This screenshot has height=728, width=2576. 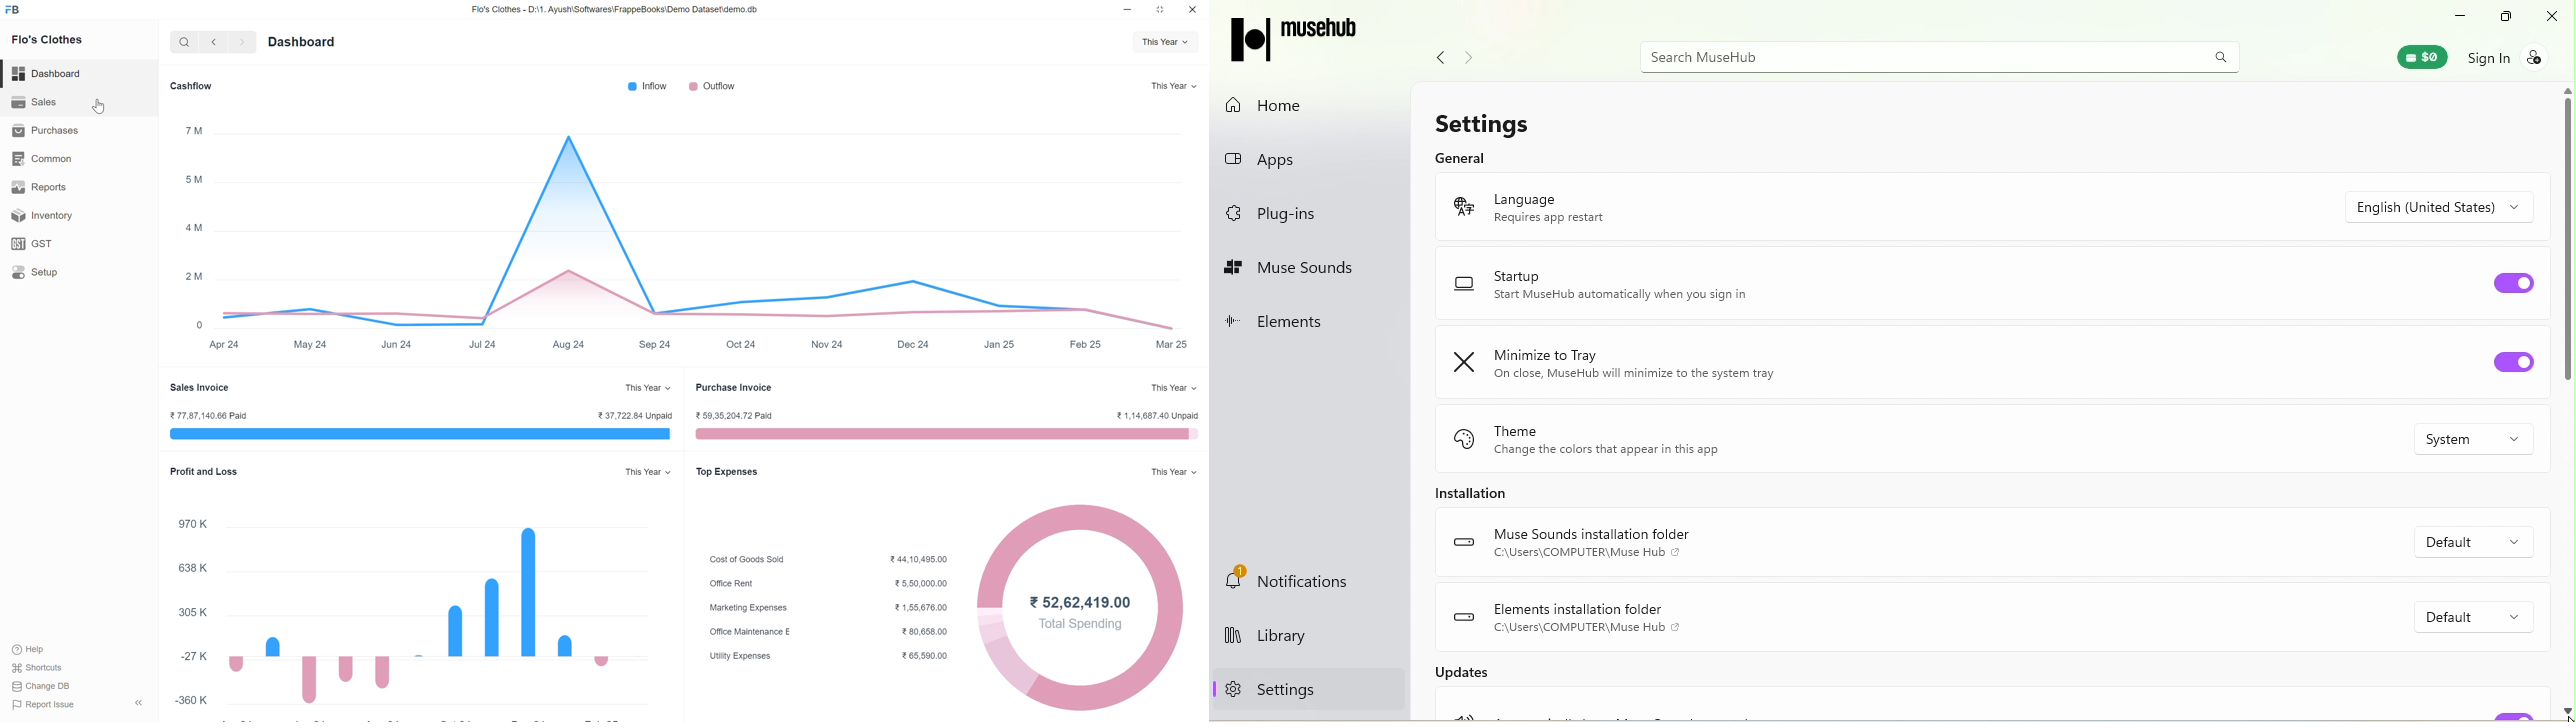 I want to click on 7 37.722.84 Unpaid, so click(x=637, y=415).